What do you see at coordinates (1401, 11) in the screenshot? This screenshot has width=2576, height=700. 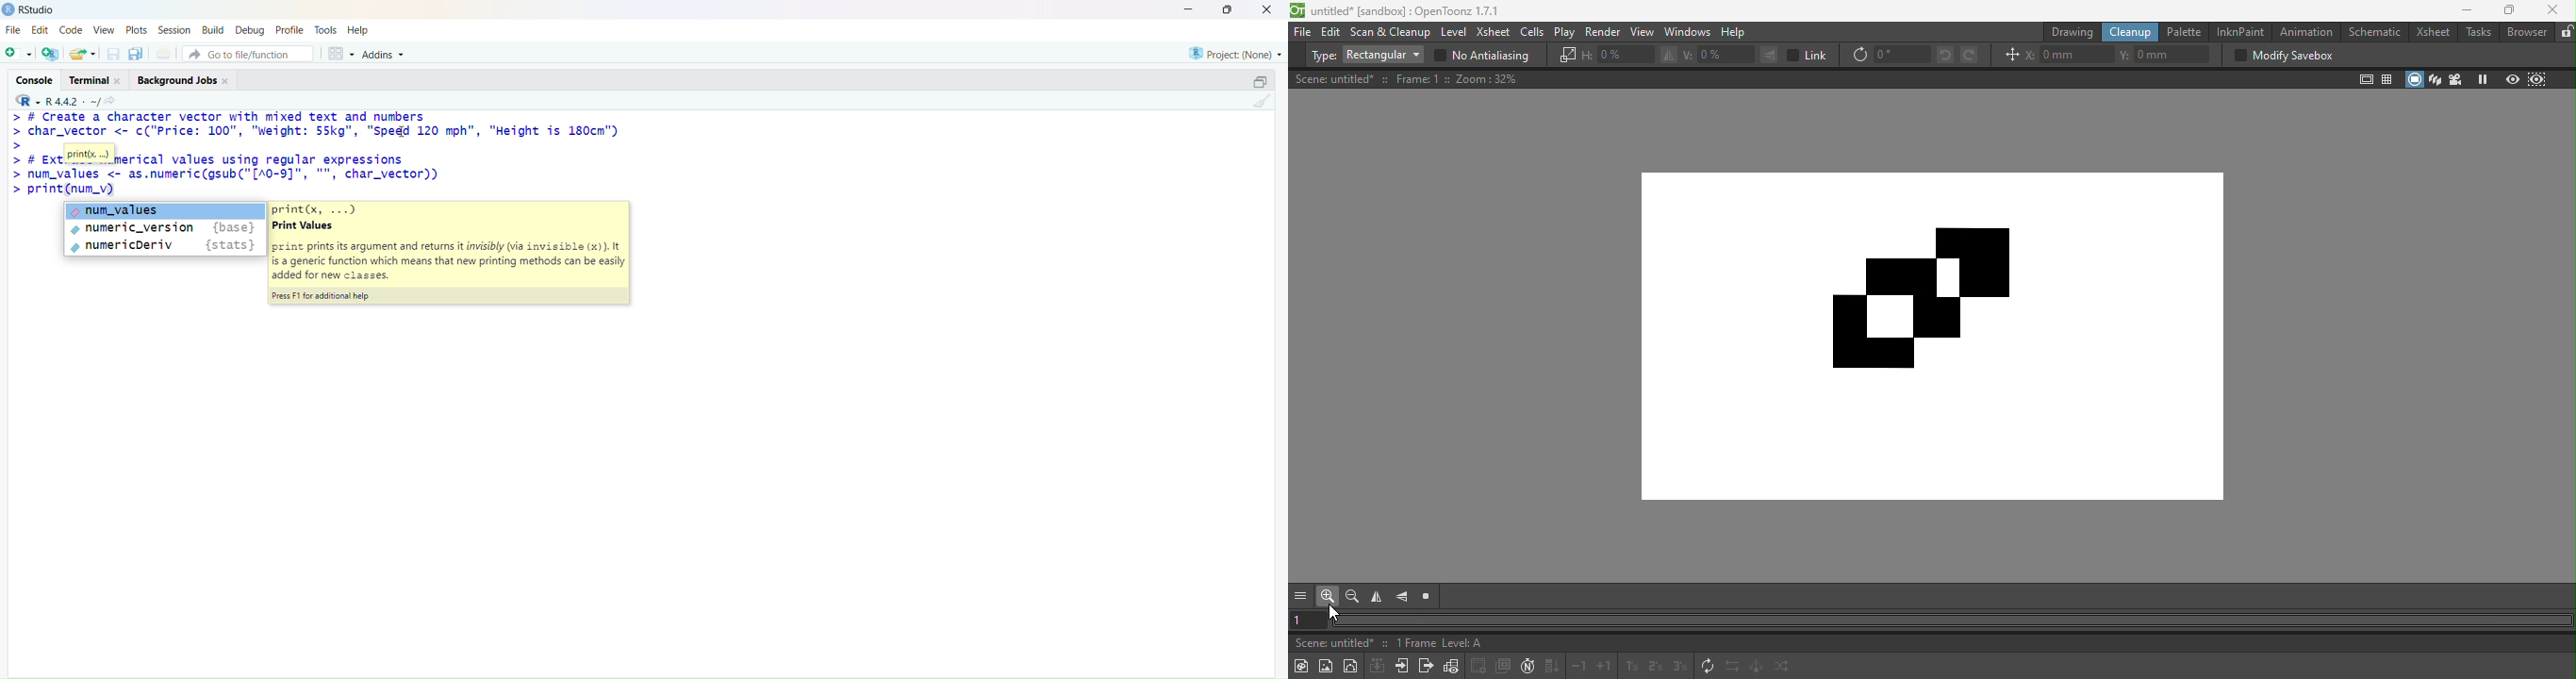 I see `File name` at bounding box center [1401, 11].